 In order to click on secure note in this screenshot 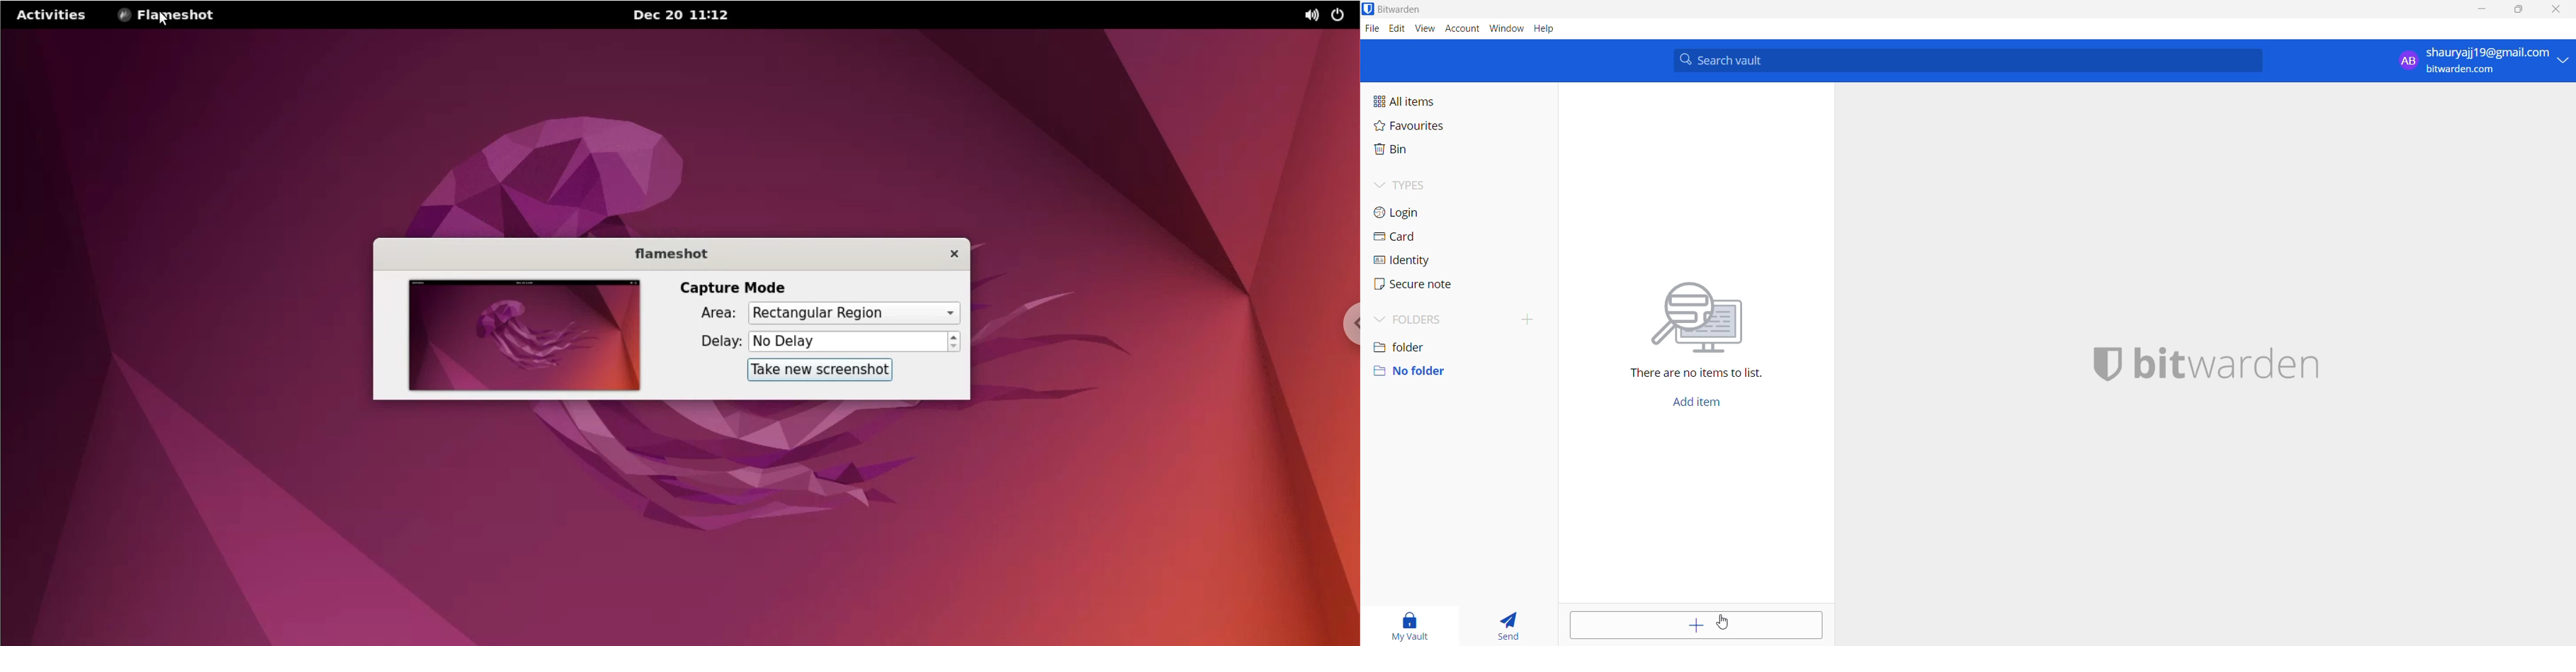, I will do `click(1424, 285)`.